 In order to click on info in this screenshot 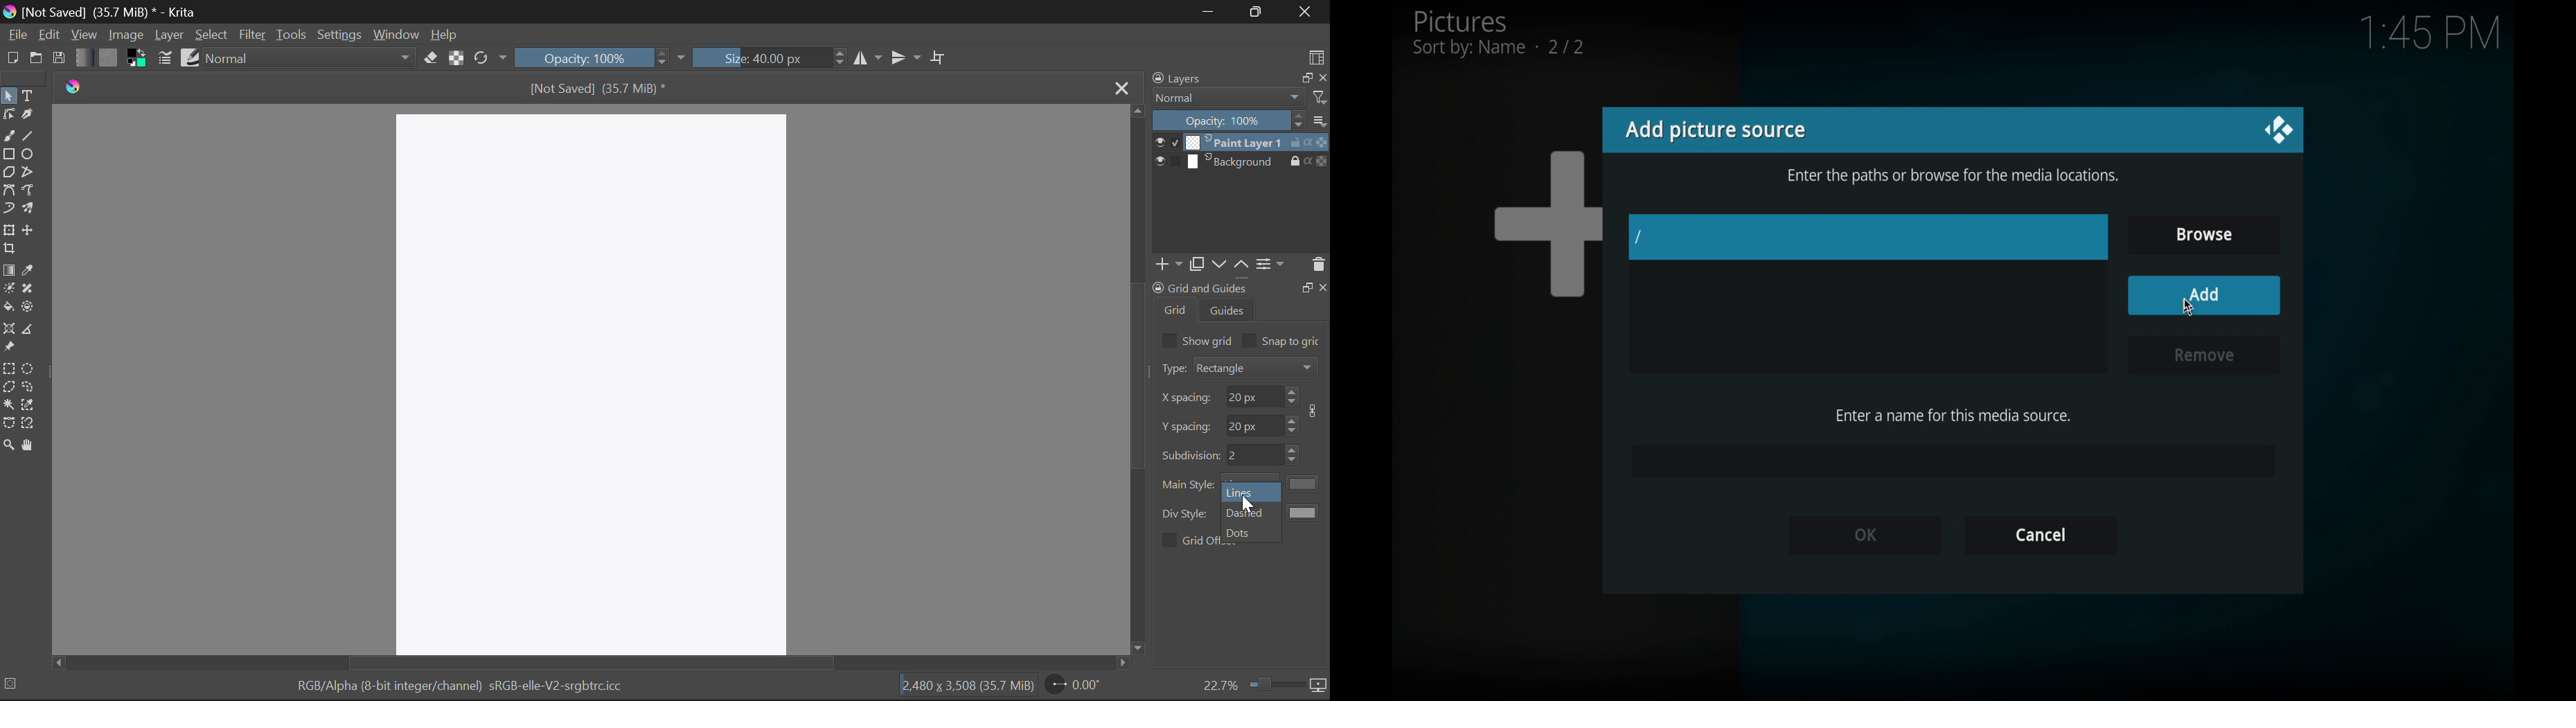, I will do `click(1953, 177)`.